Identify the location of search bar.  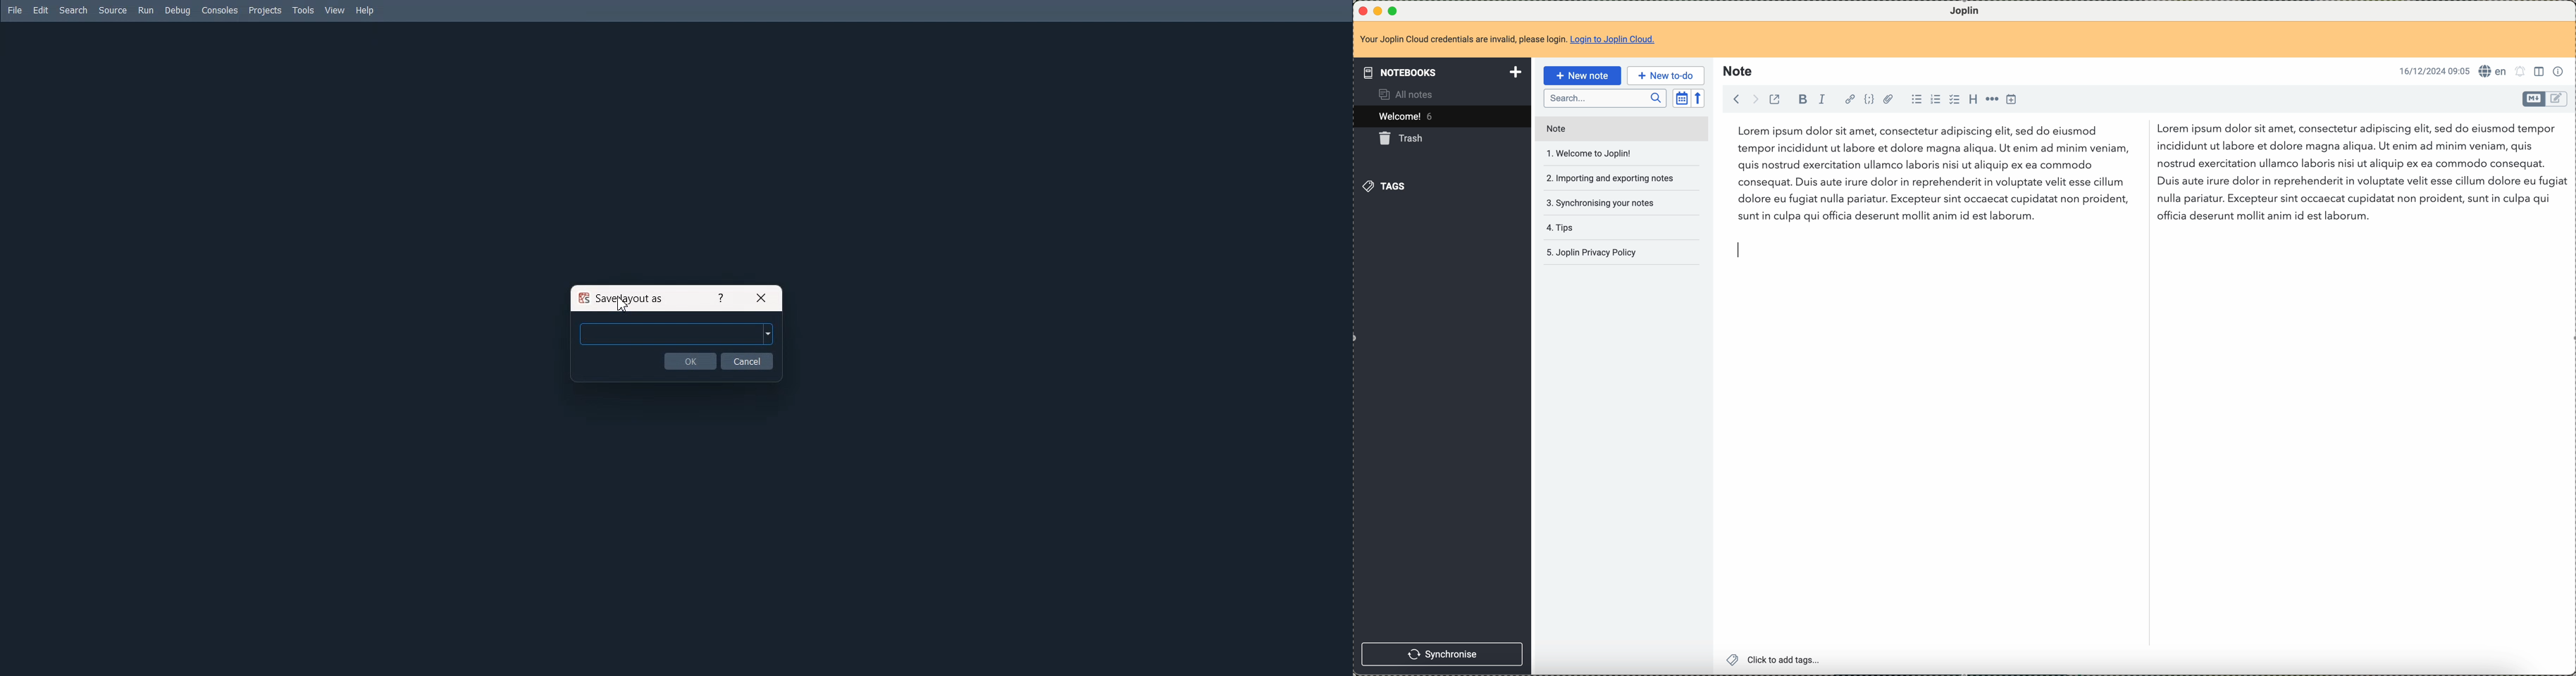
(1604, 98).